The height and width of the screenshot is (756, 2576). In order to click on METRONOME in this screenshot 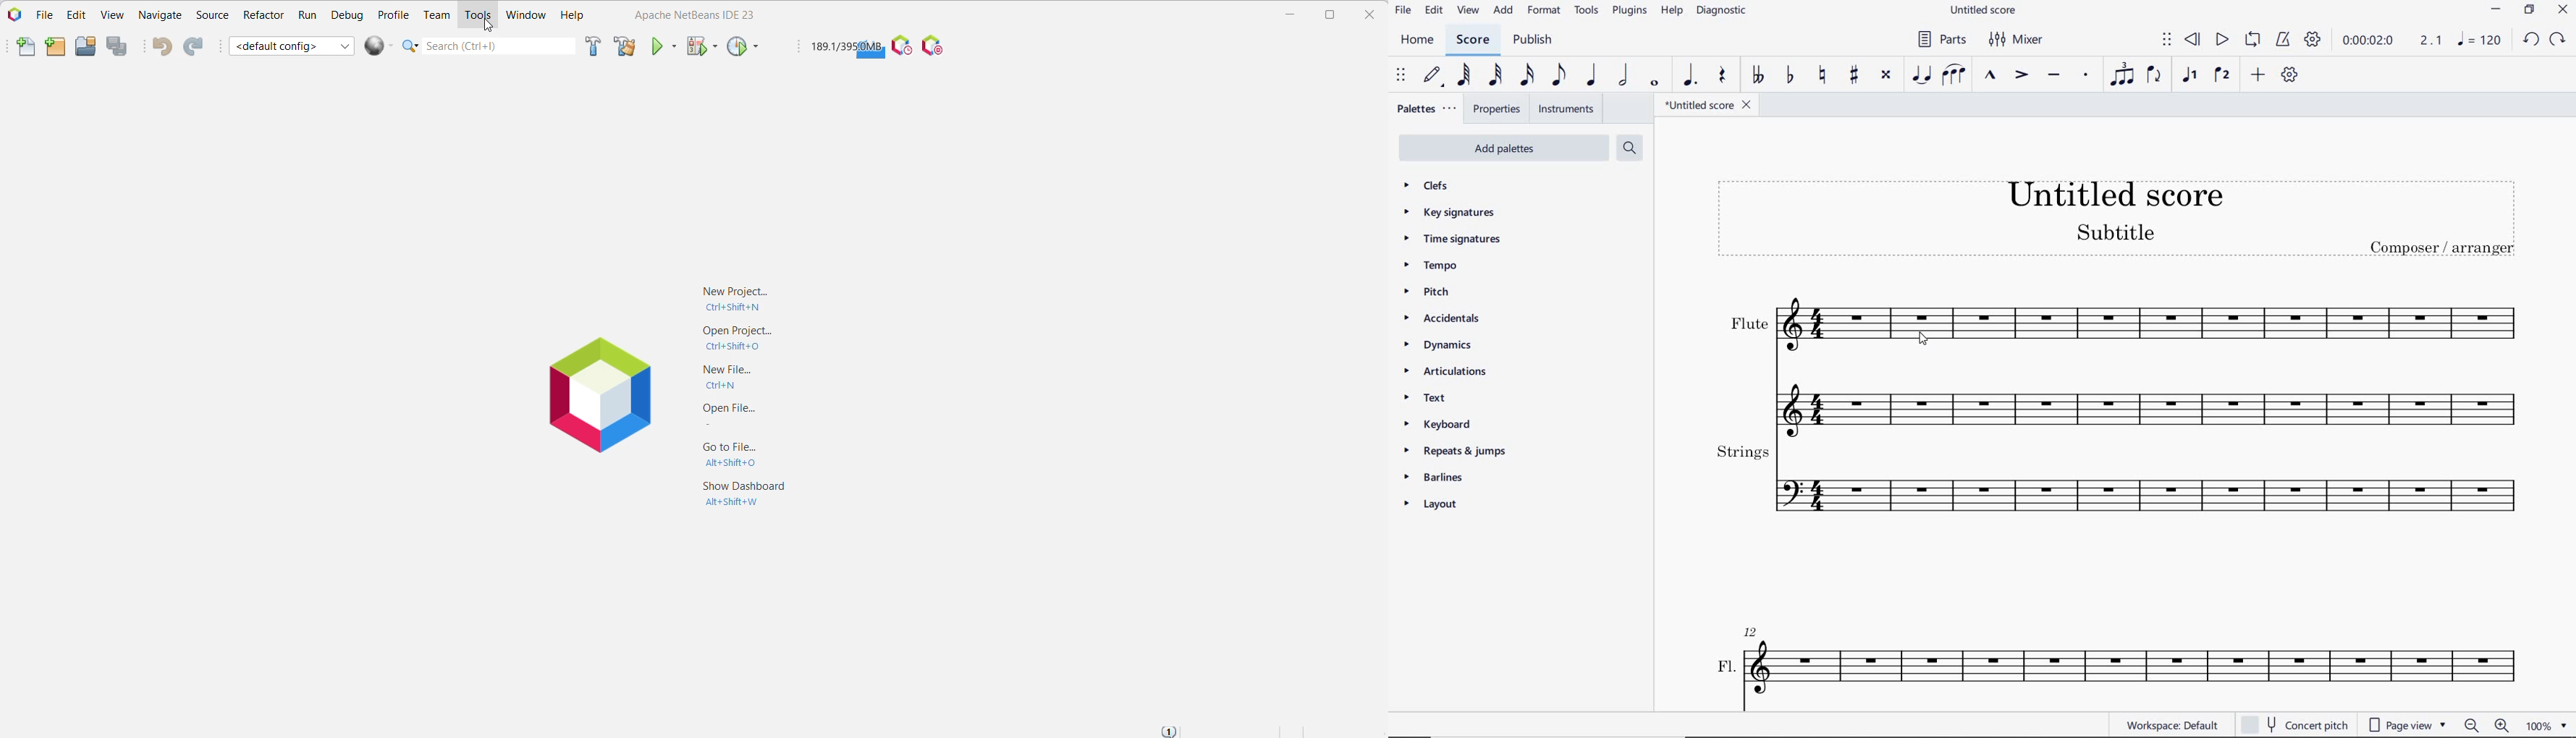, I will do `click(2286, 41)`.